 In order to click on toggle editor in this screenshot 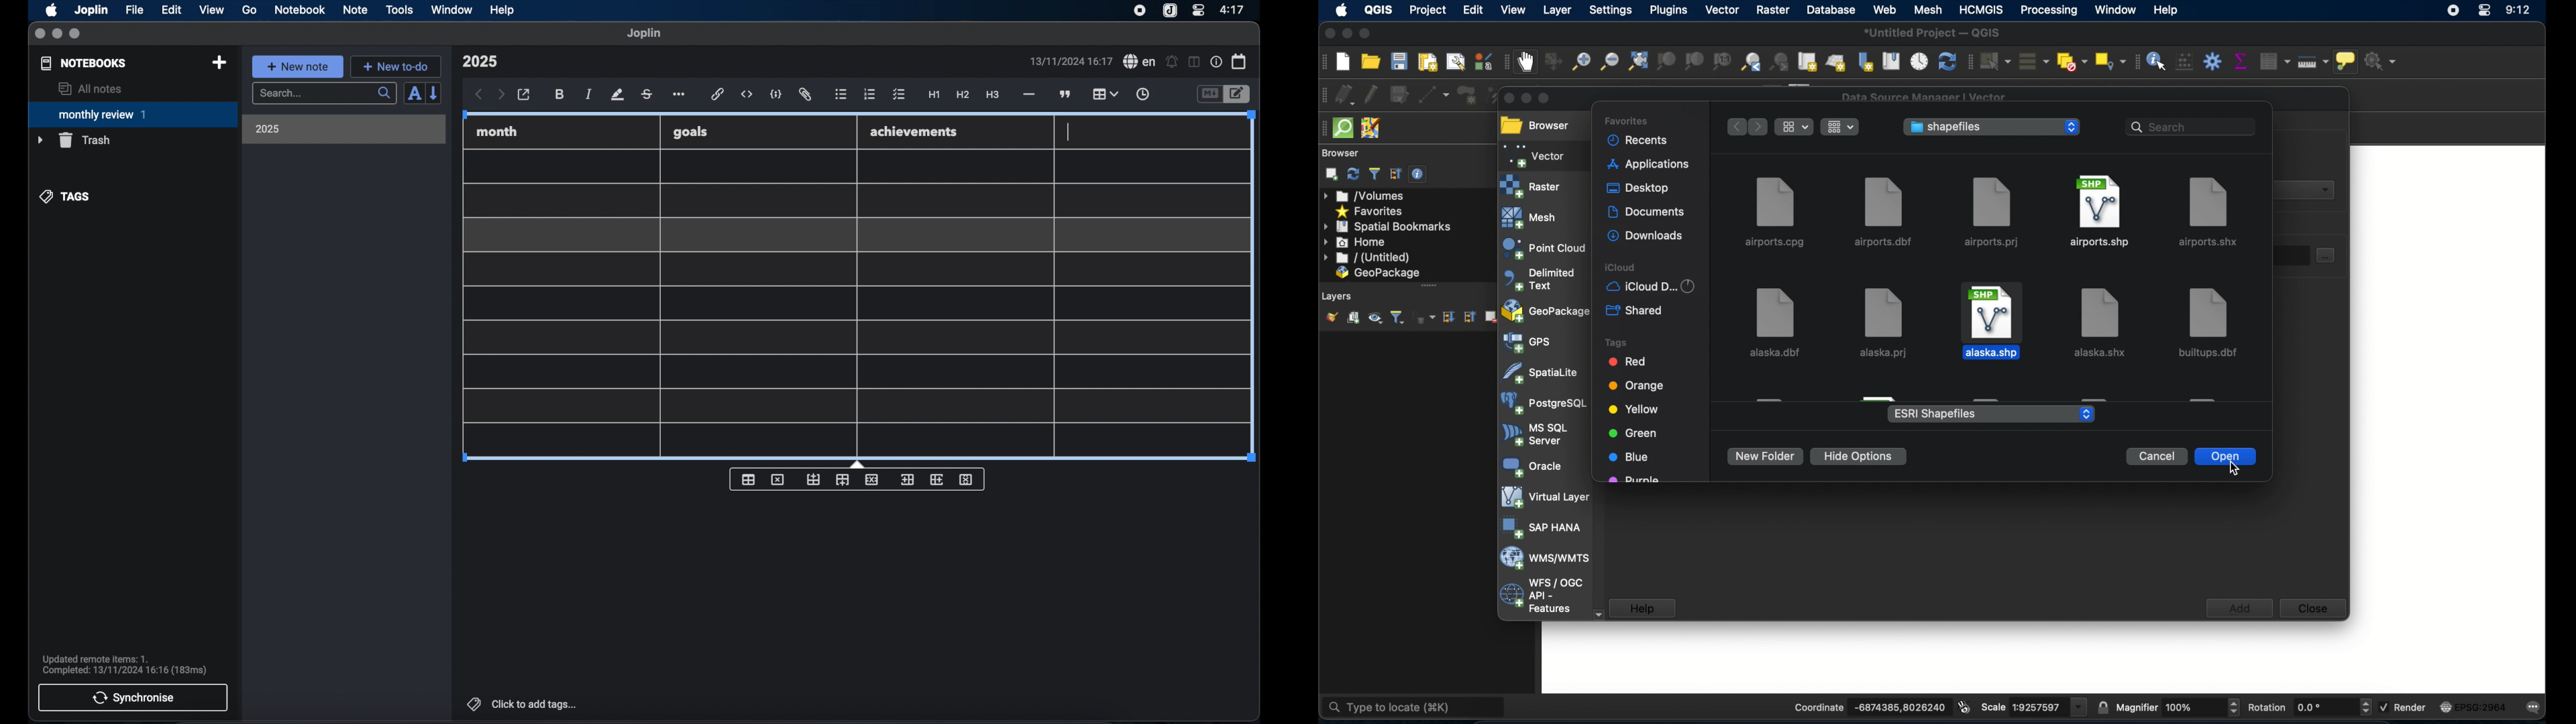, I will do `click(1209, 95)`.